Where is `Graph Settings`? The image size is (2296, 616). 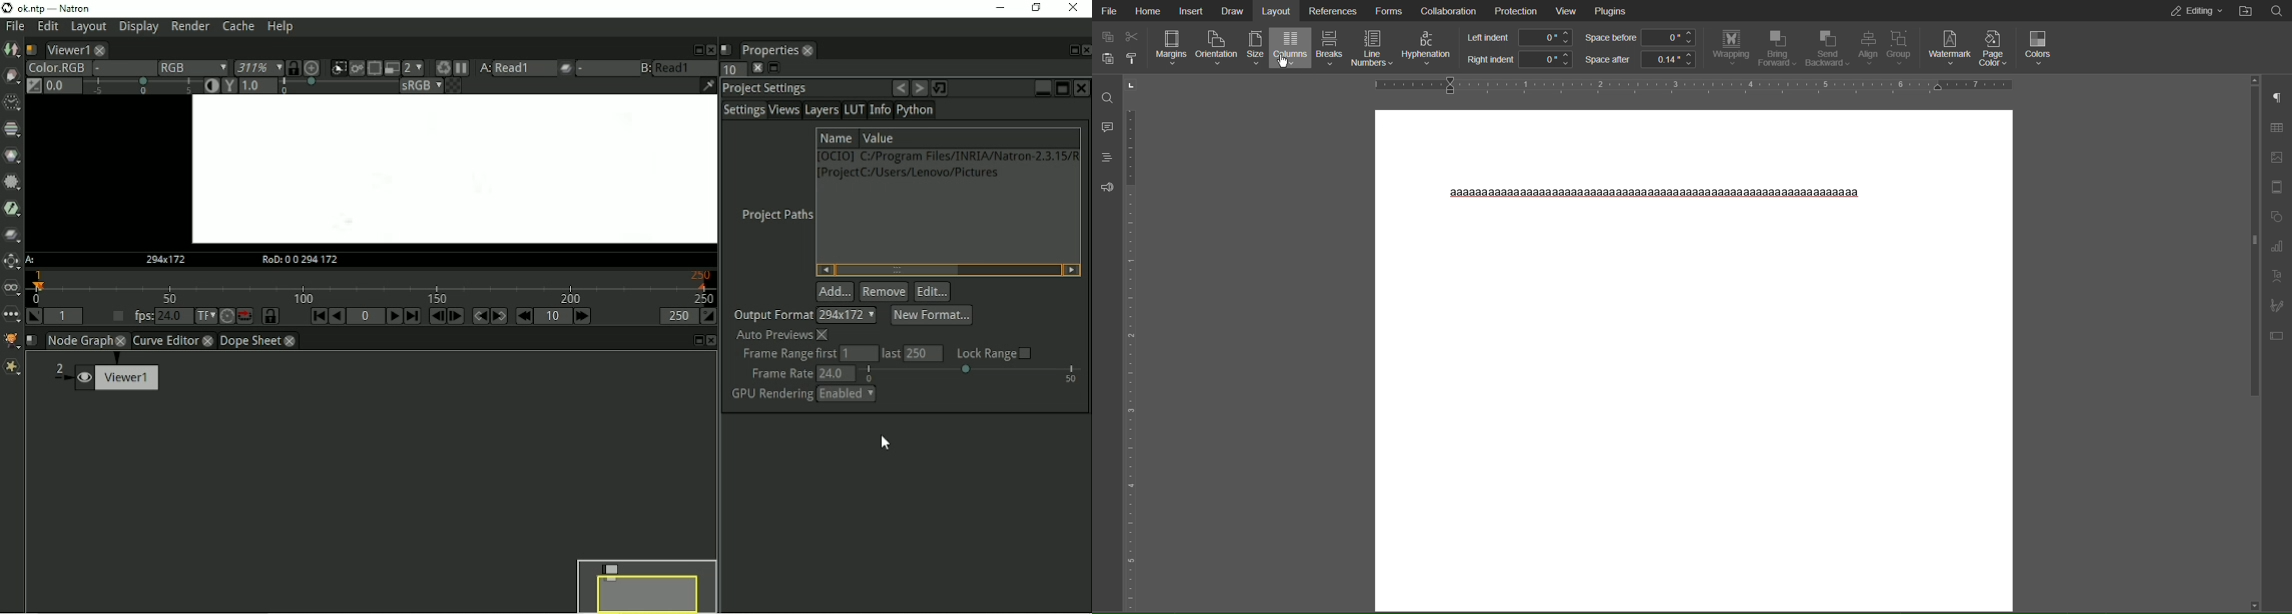
Graph Settings is located at coordinates (2278, 247).